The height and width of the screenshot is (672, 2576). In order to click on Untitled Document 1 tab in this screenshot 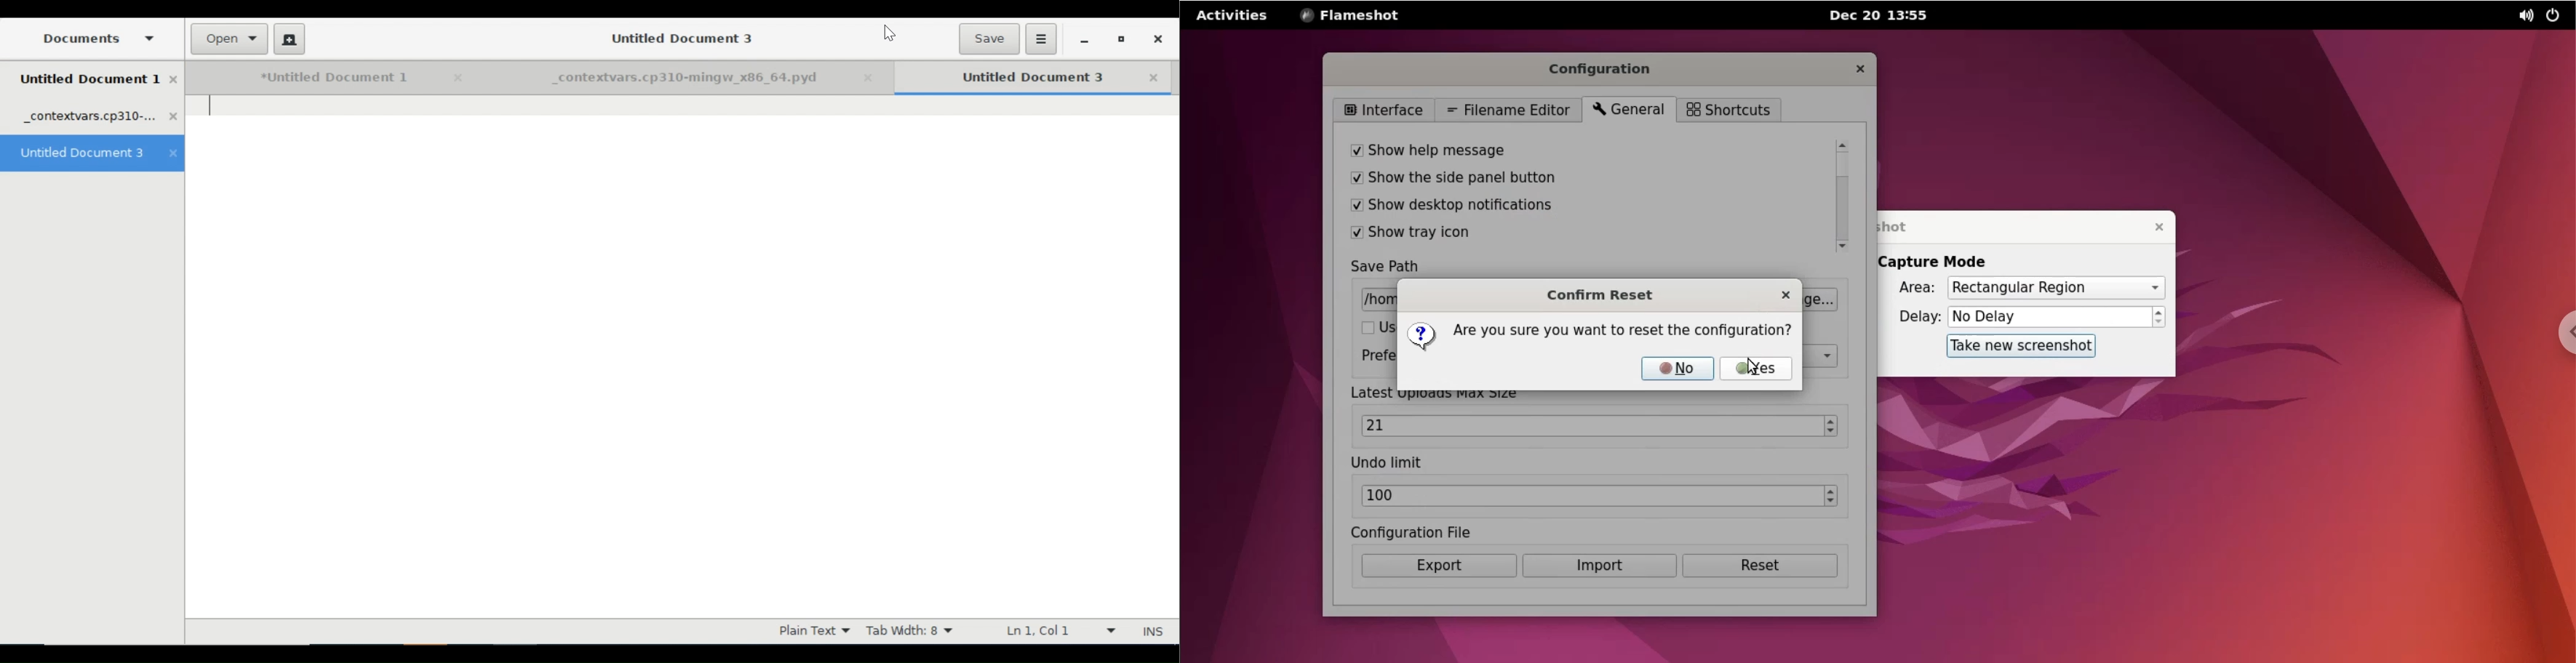, I will do `click(100, 80)`.